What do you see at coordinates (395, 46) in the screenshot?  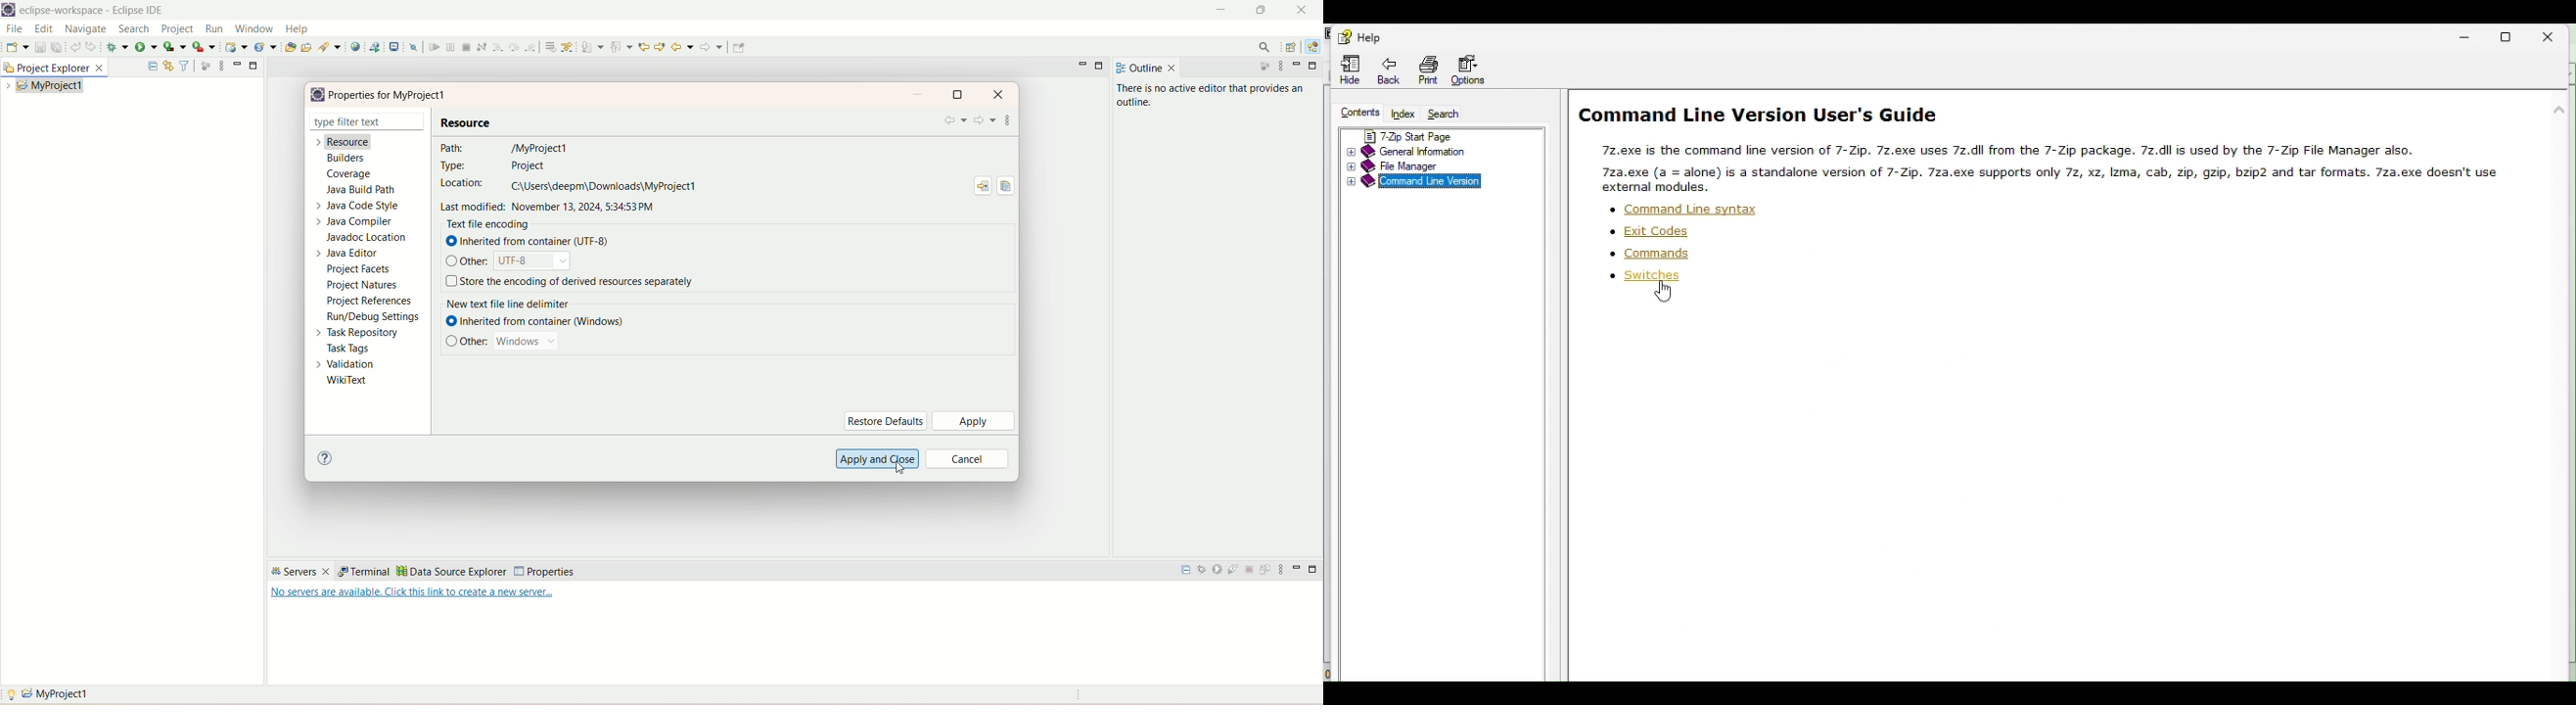 I see `open a terminal` at bounding box center [395, 46].